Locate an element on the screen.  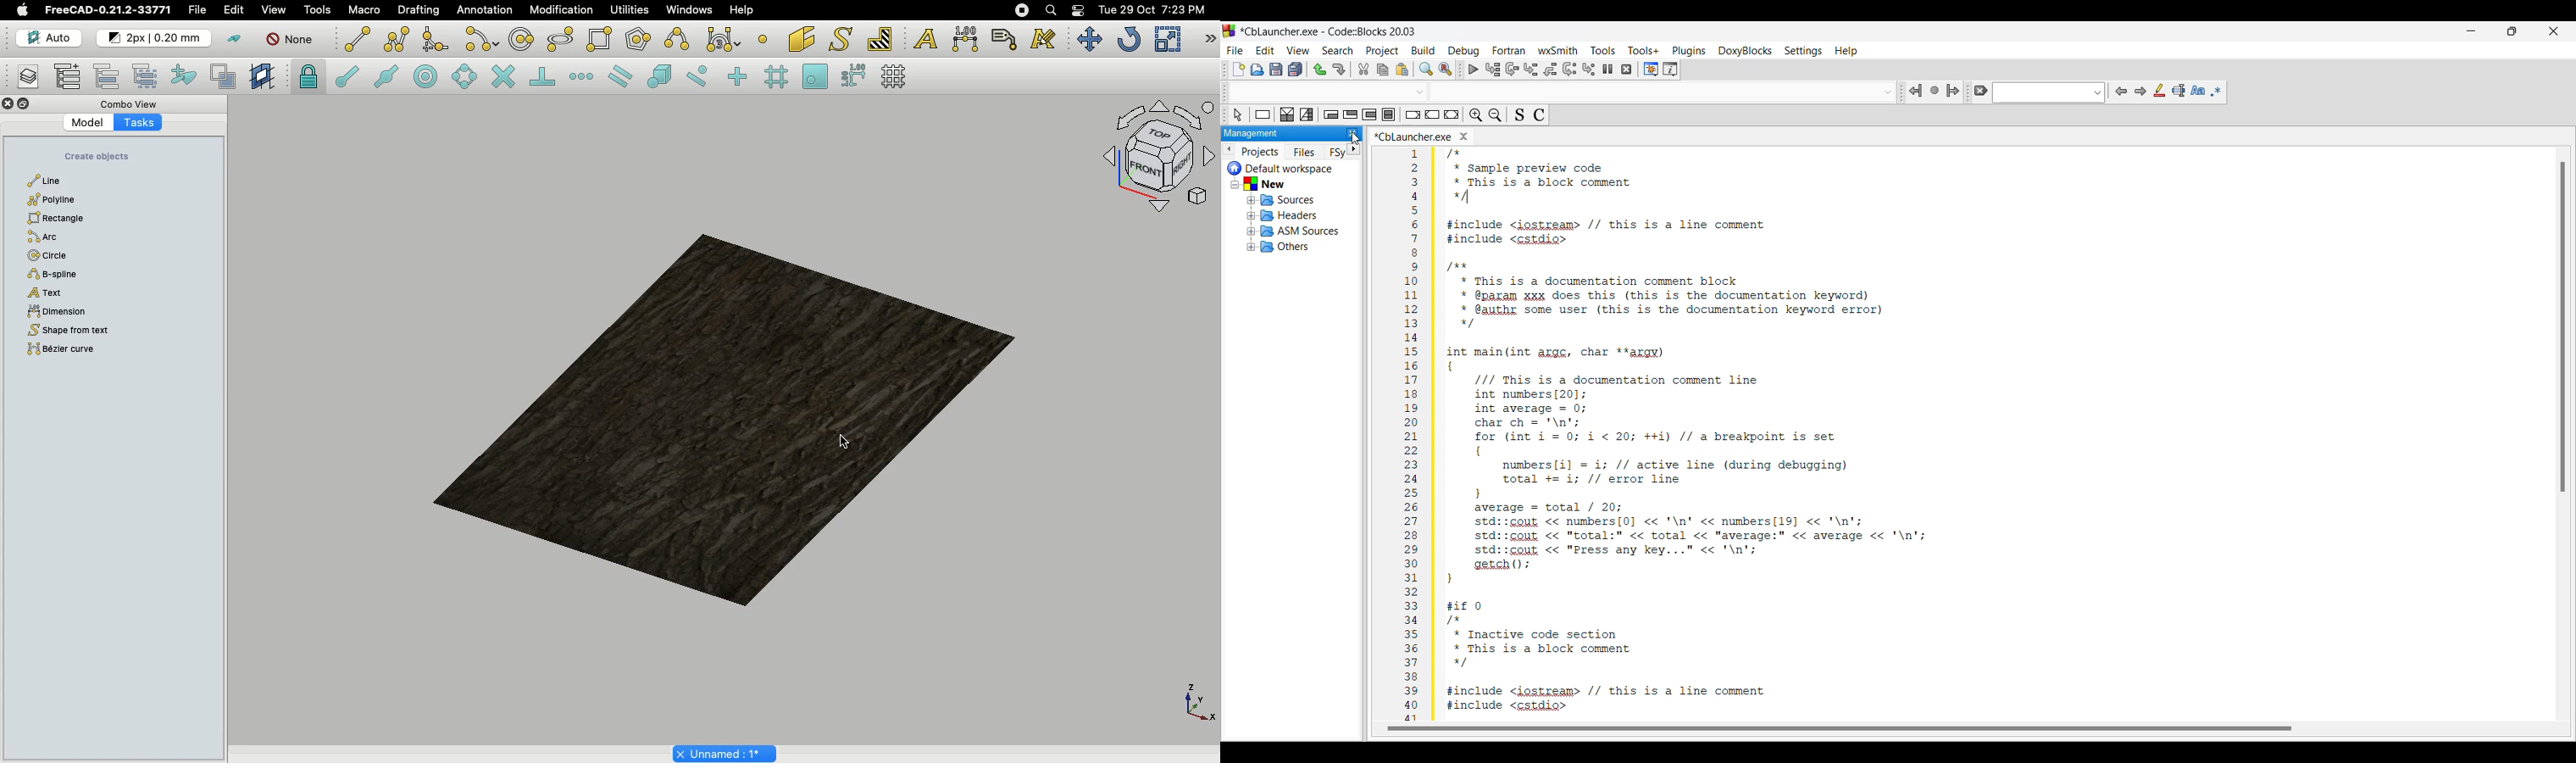
Jump forward is located at coordinates (1953, 91).